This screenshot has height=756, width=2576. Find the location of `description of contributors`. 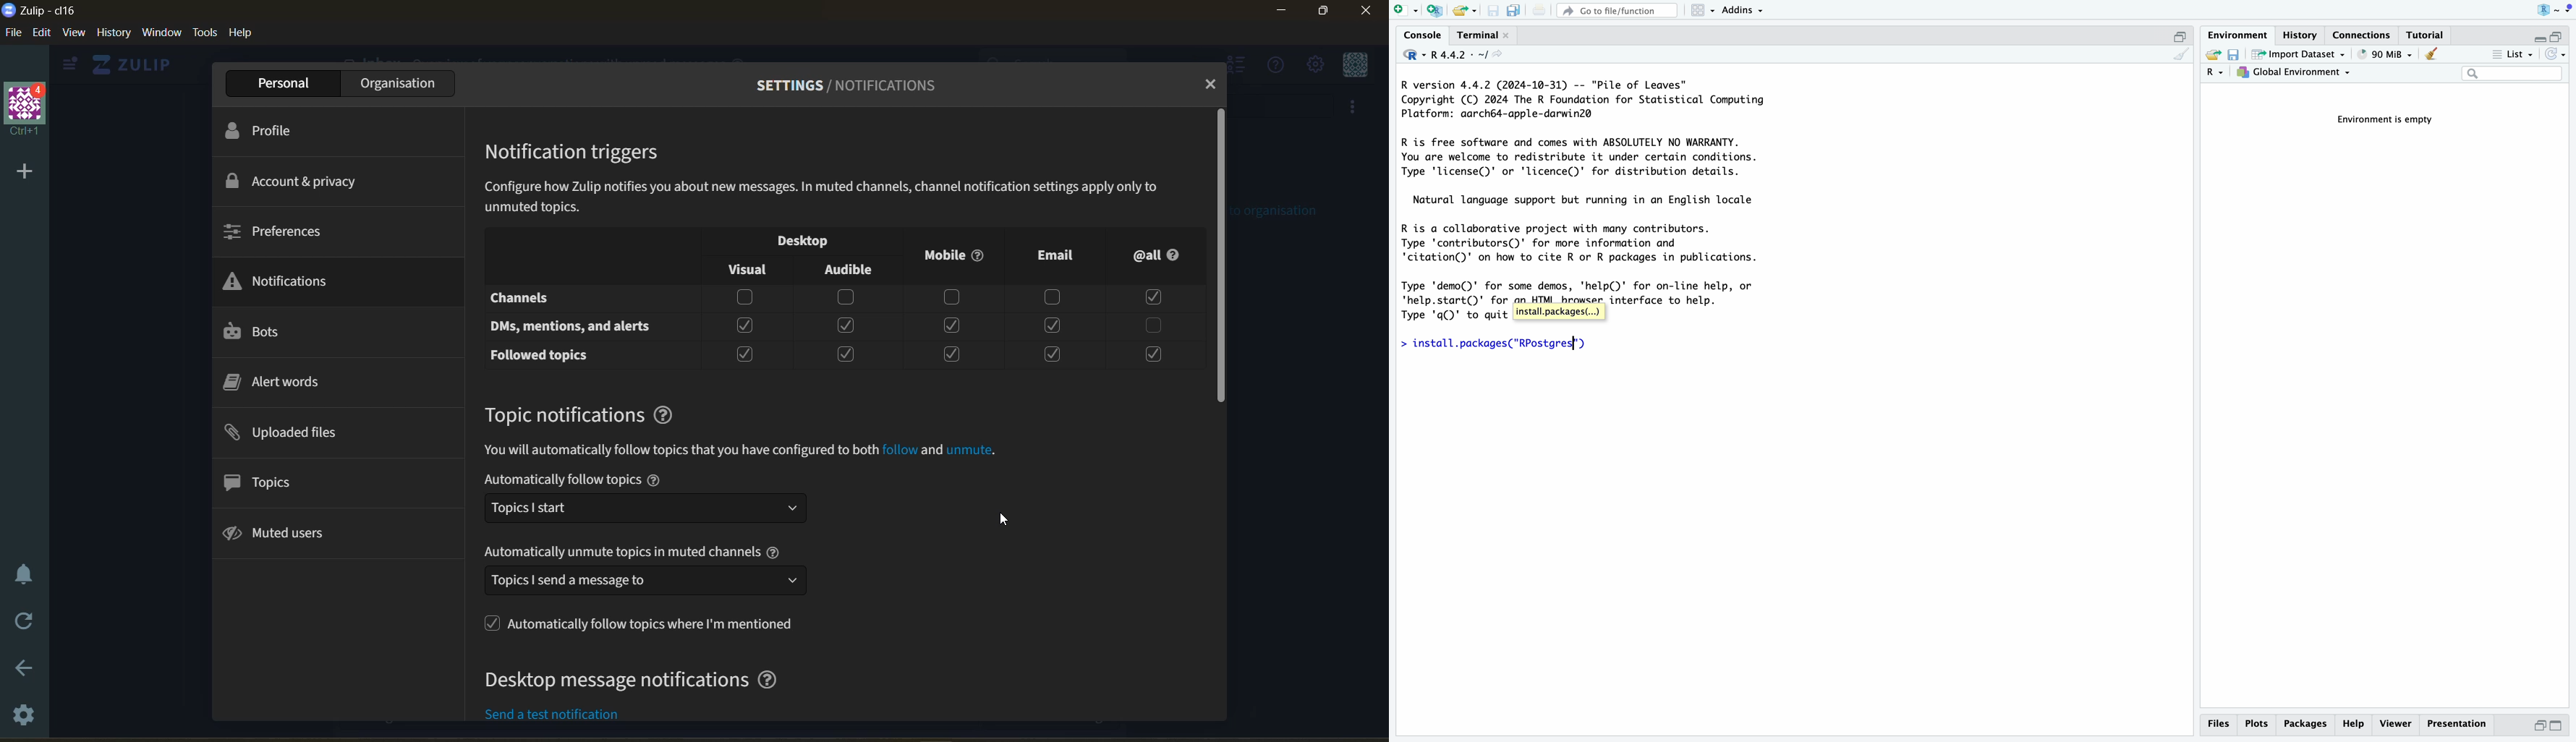

description of contributors is located at coordinates (1582, 240).